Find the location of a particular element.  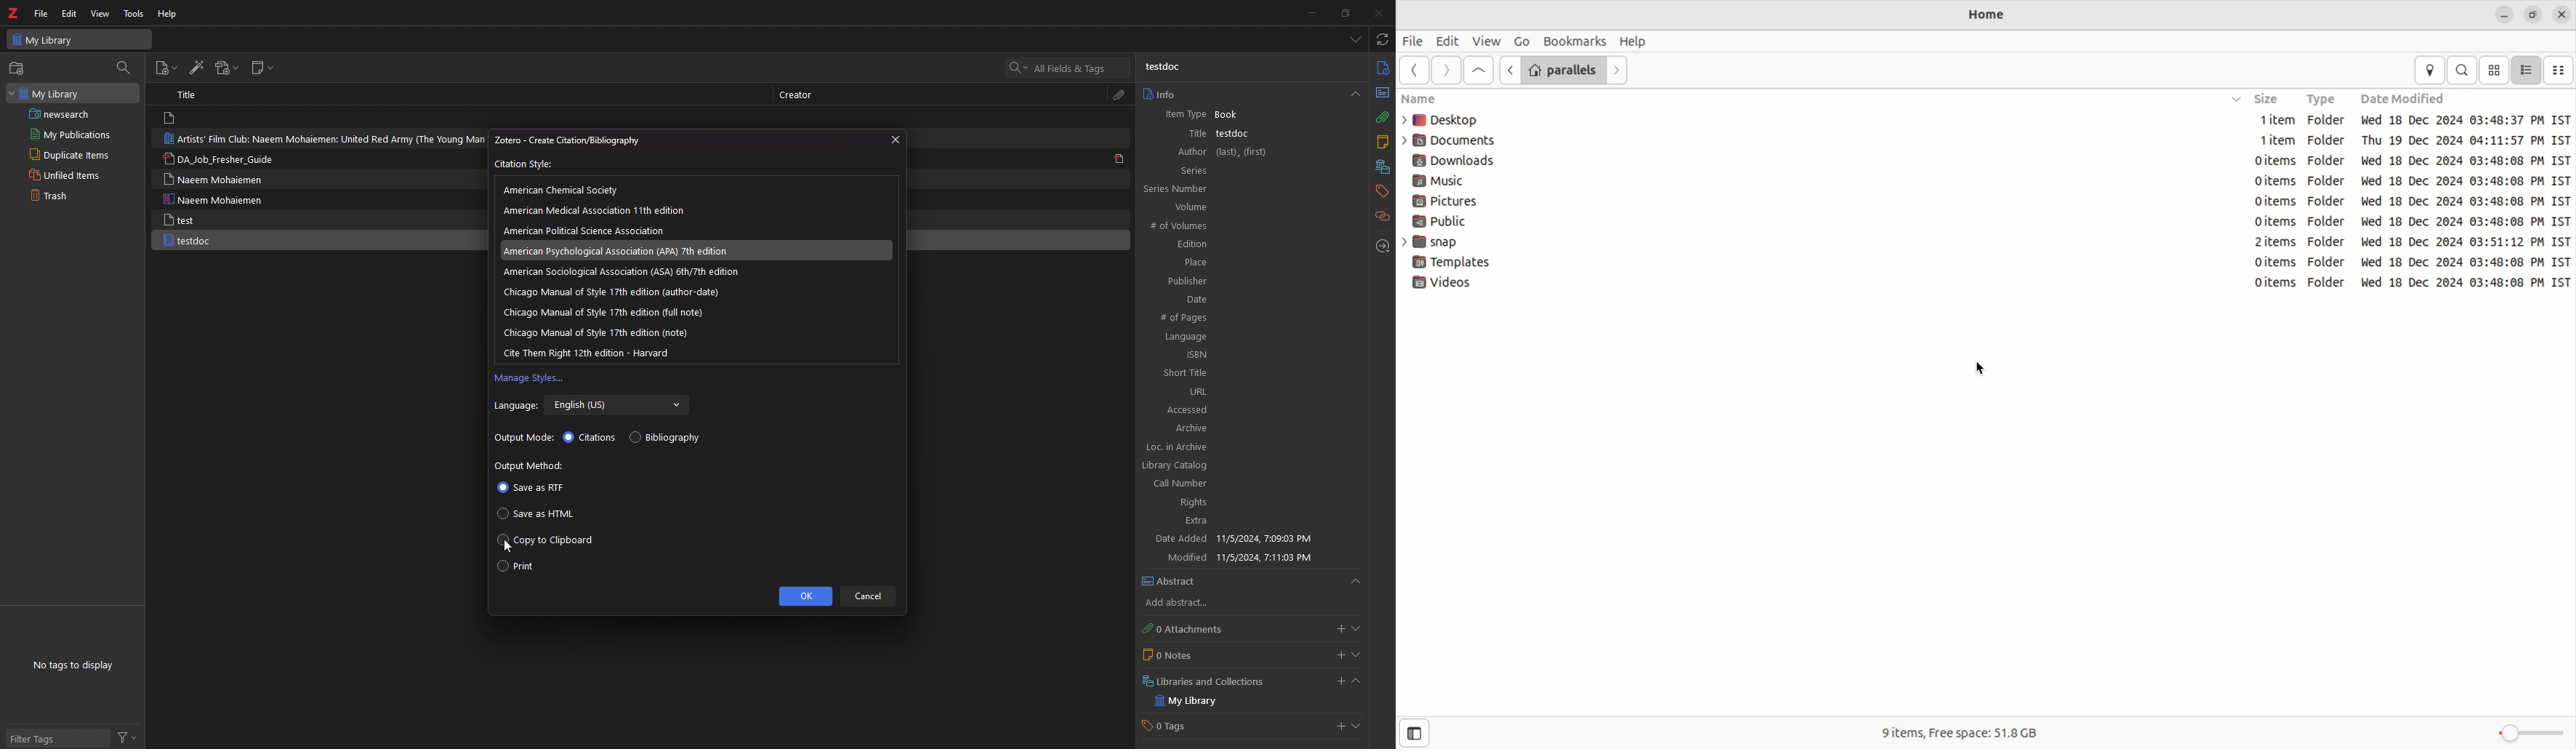

bibliography is located at coordinates (668, 437).